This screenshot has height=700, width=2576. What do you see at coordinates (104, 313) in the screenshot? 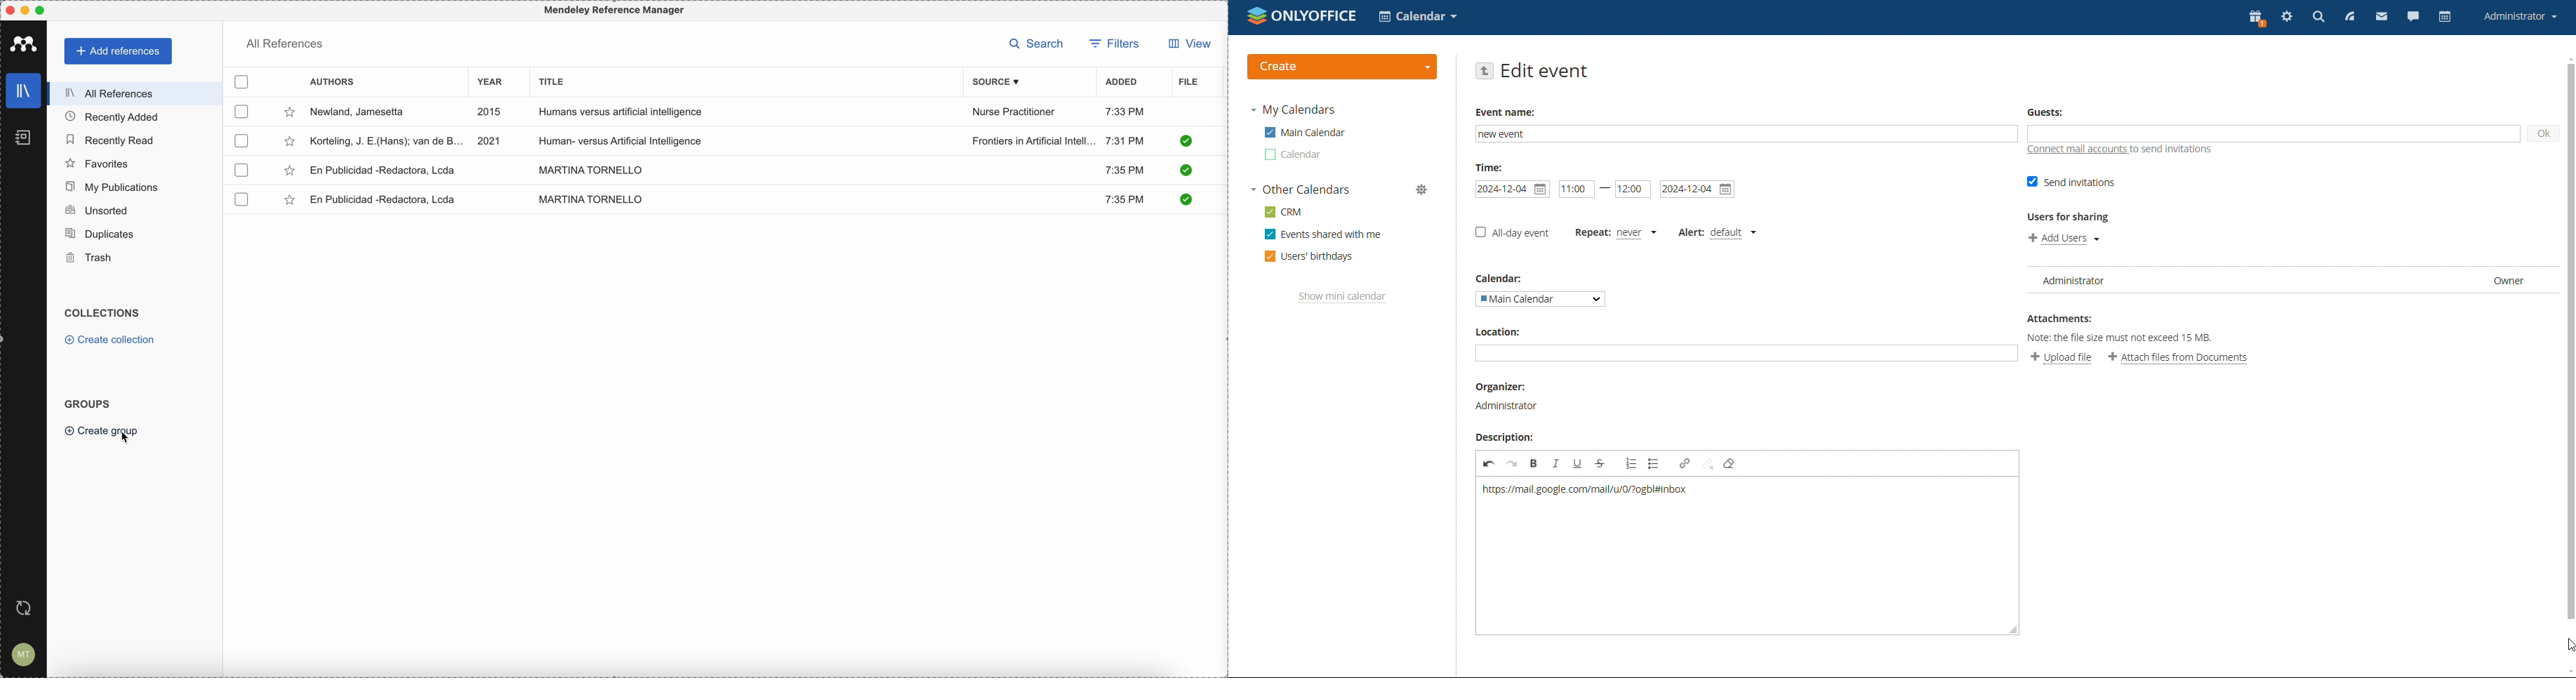
I see `collections` at bounding box center [104, 313].